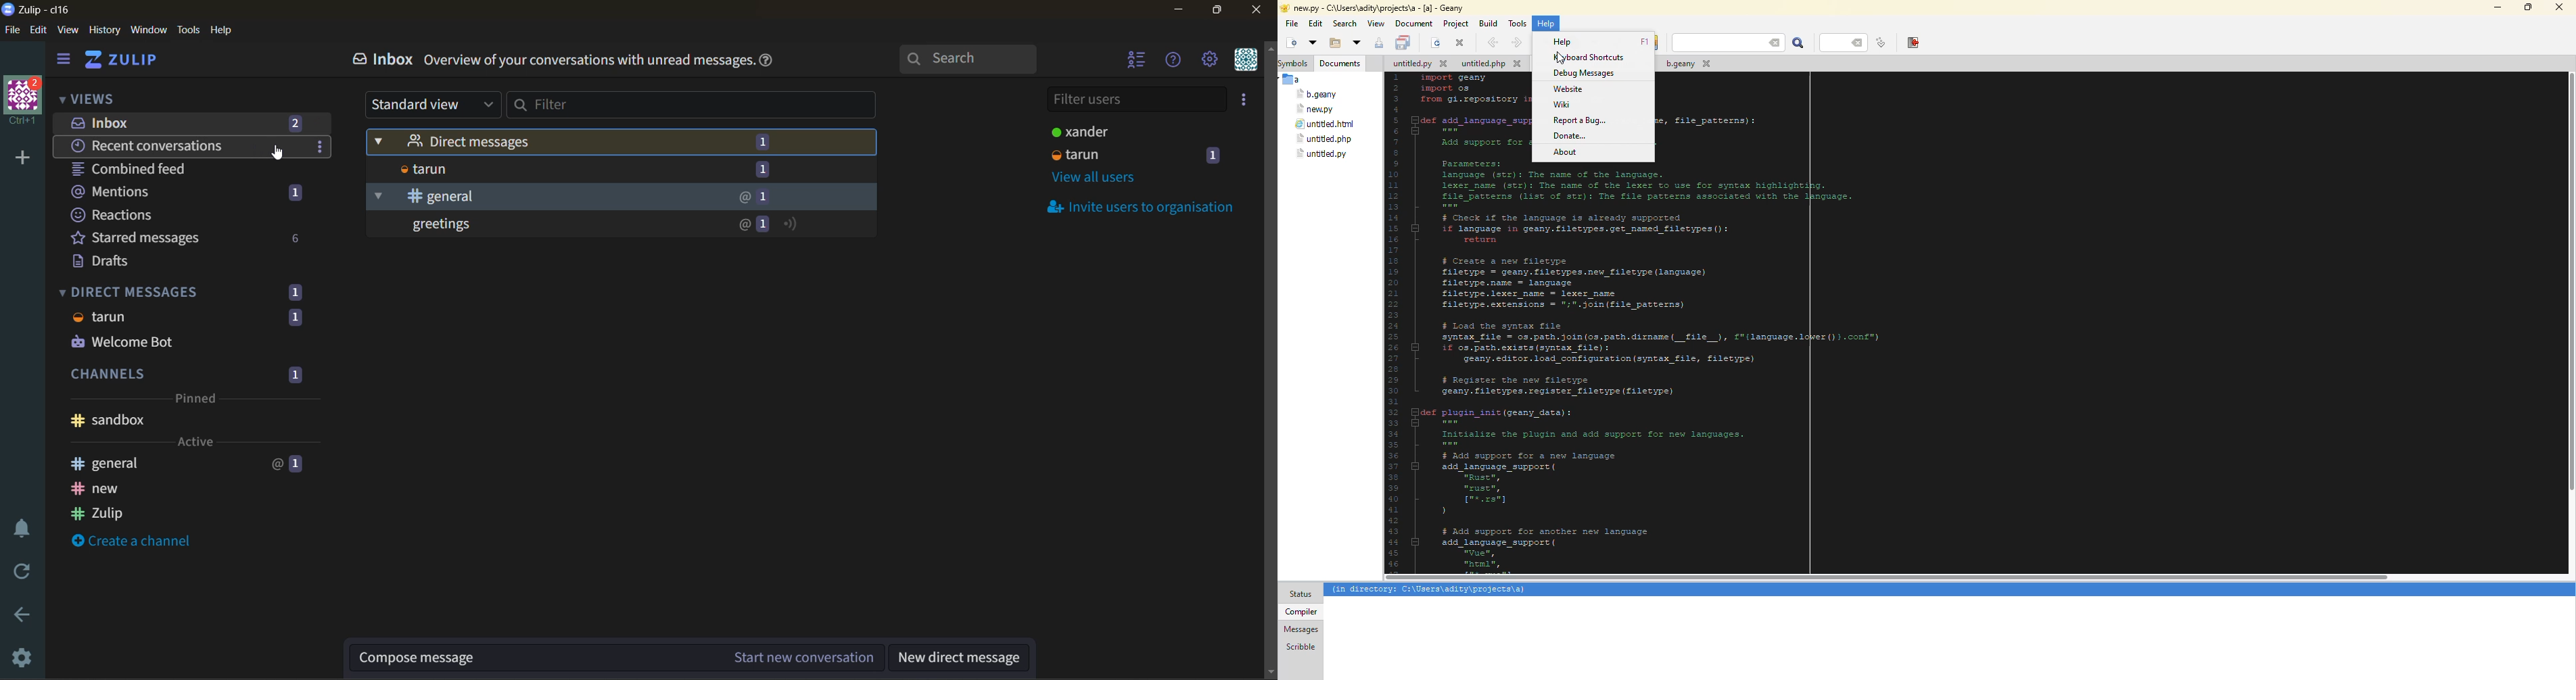 Image resolution: width=2576 pixels, height=700 pixels. What do you see at coordinates (1222, 11) in the screenshot?
I see `maximize` at bounding box center [1222, 11].